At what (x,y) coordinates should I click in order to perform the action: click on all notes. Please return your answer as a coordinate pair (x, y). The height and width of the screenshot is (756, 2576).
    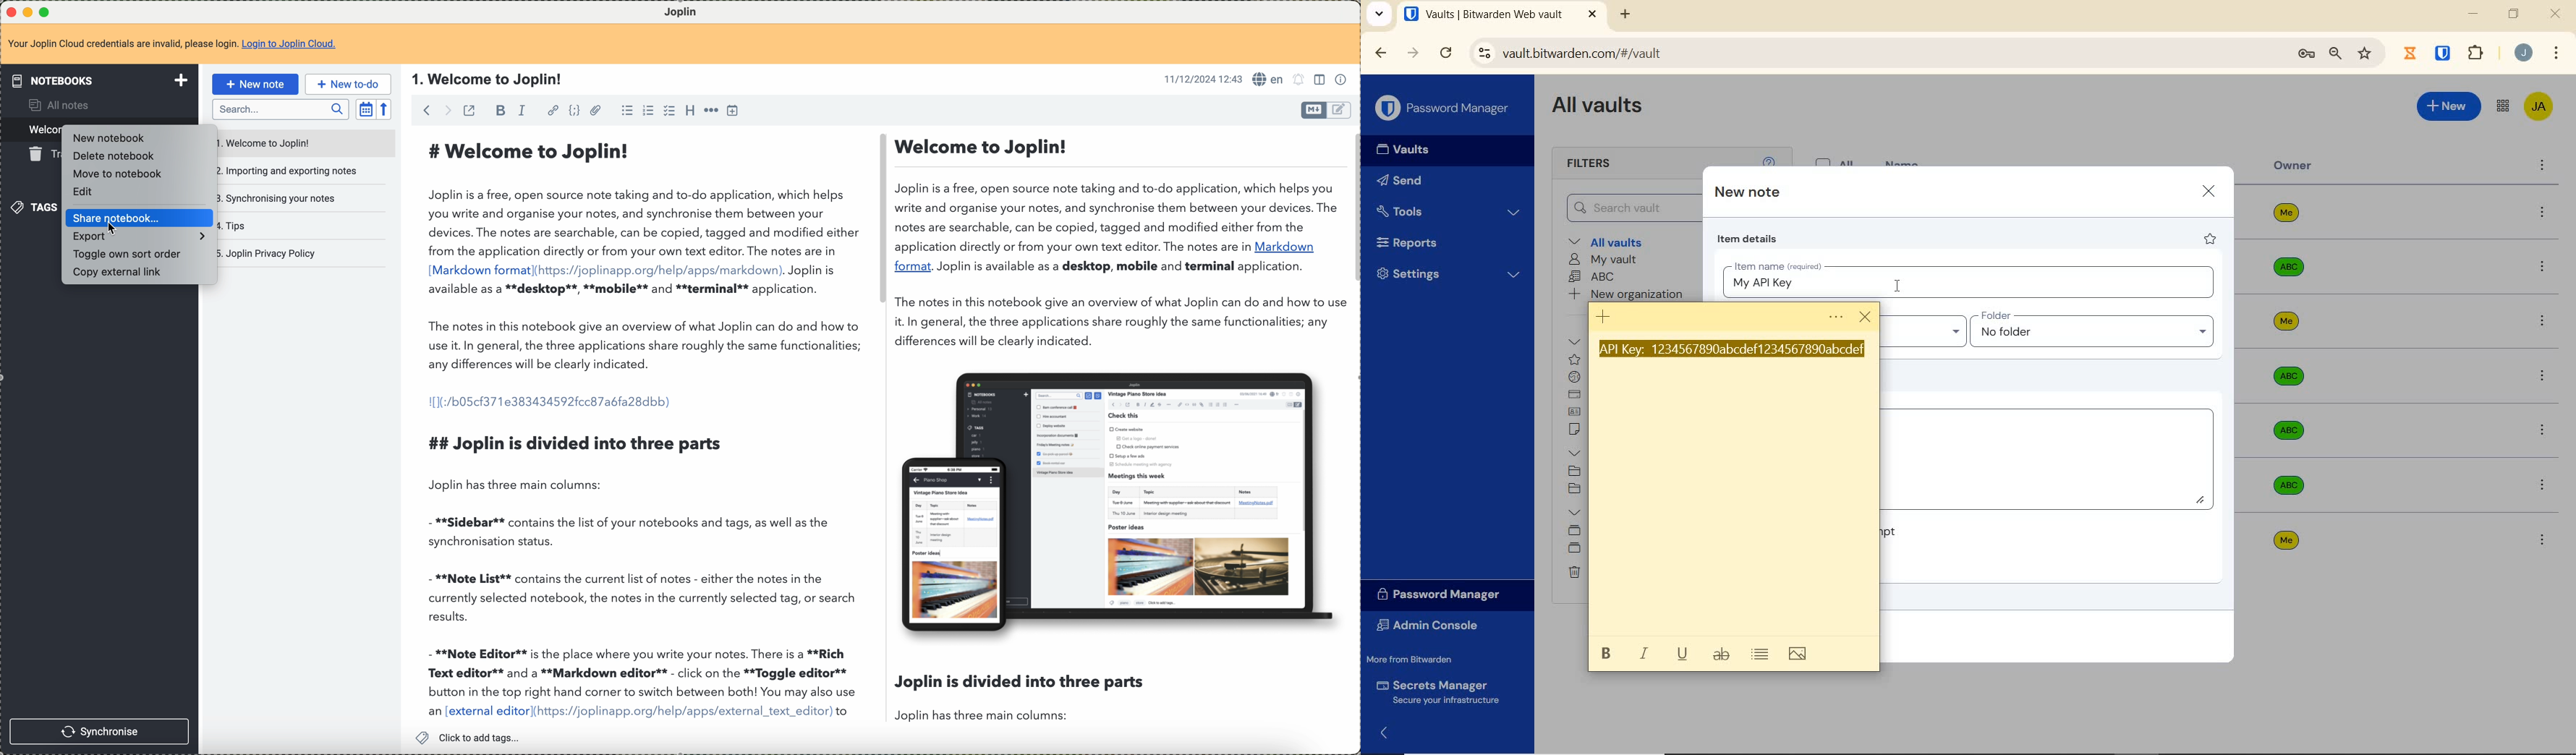
    Looking at the image, I should click on (58, 107).